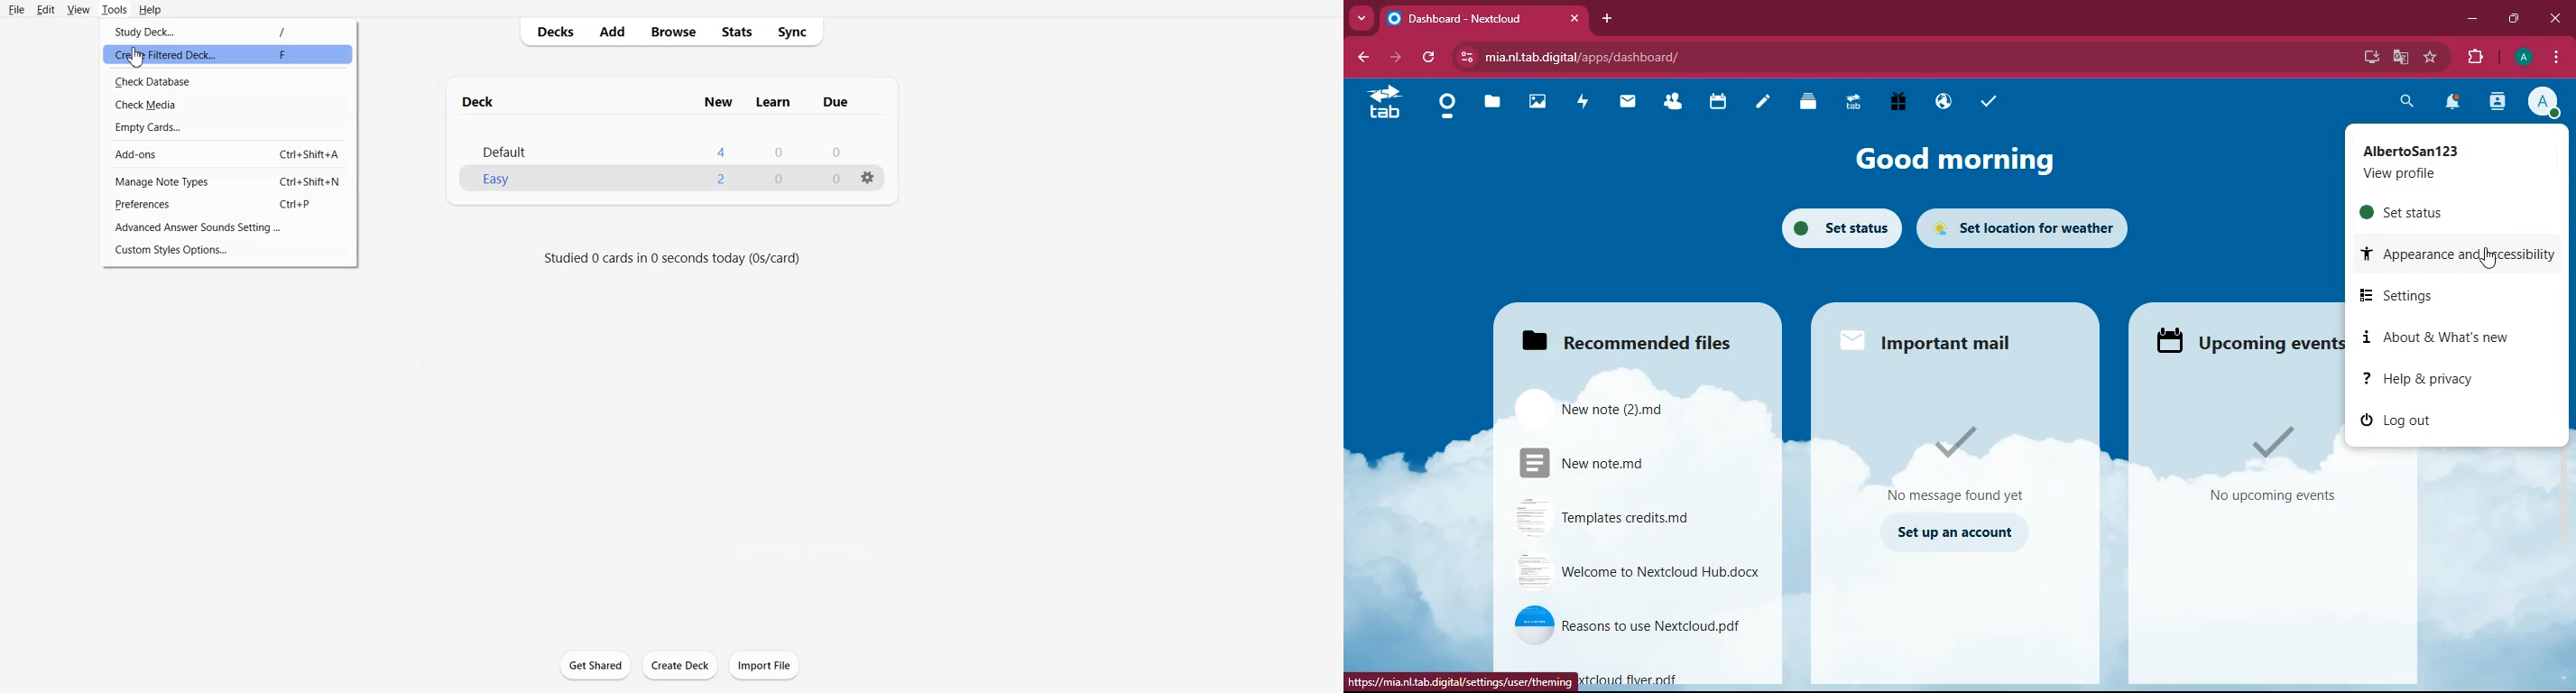  What do you see at coordinates (1808, 104) in the screenshot?
I see `layers` at bounding box center [1808, 104].